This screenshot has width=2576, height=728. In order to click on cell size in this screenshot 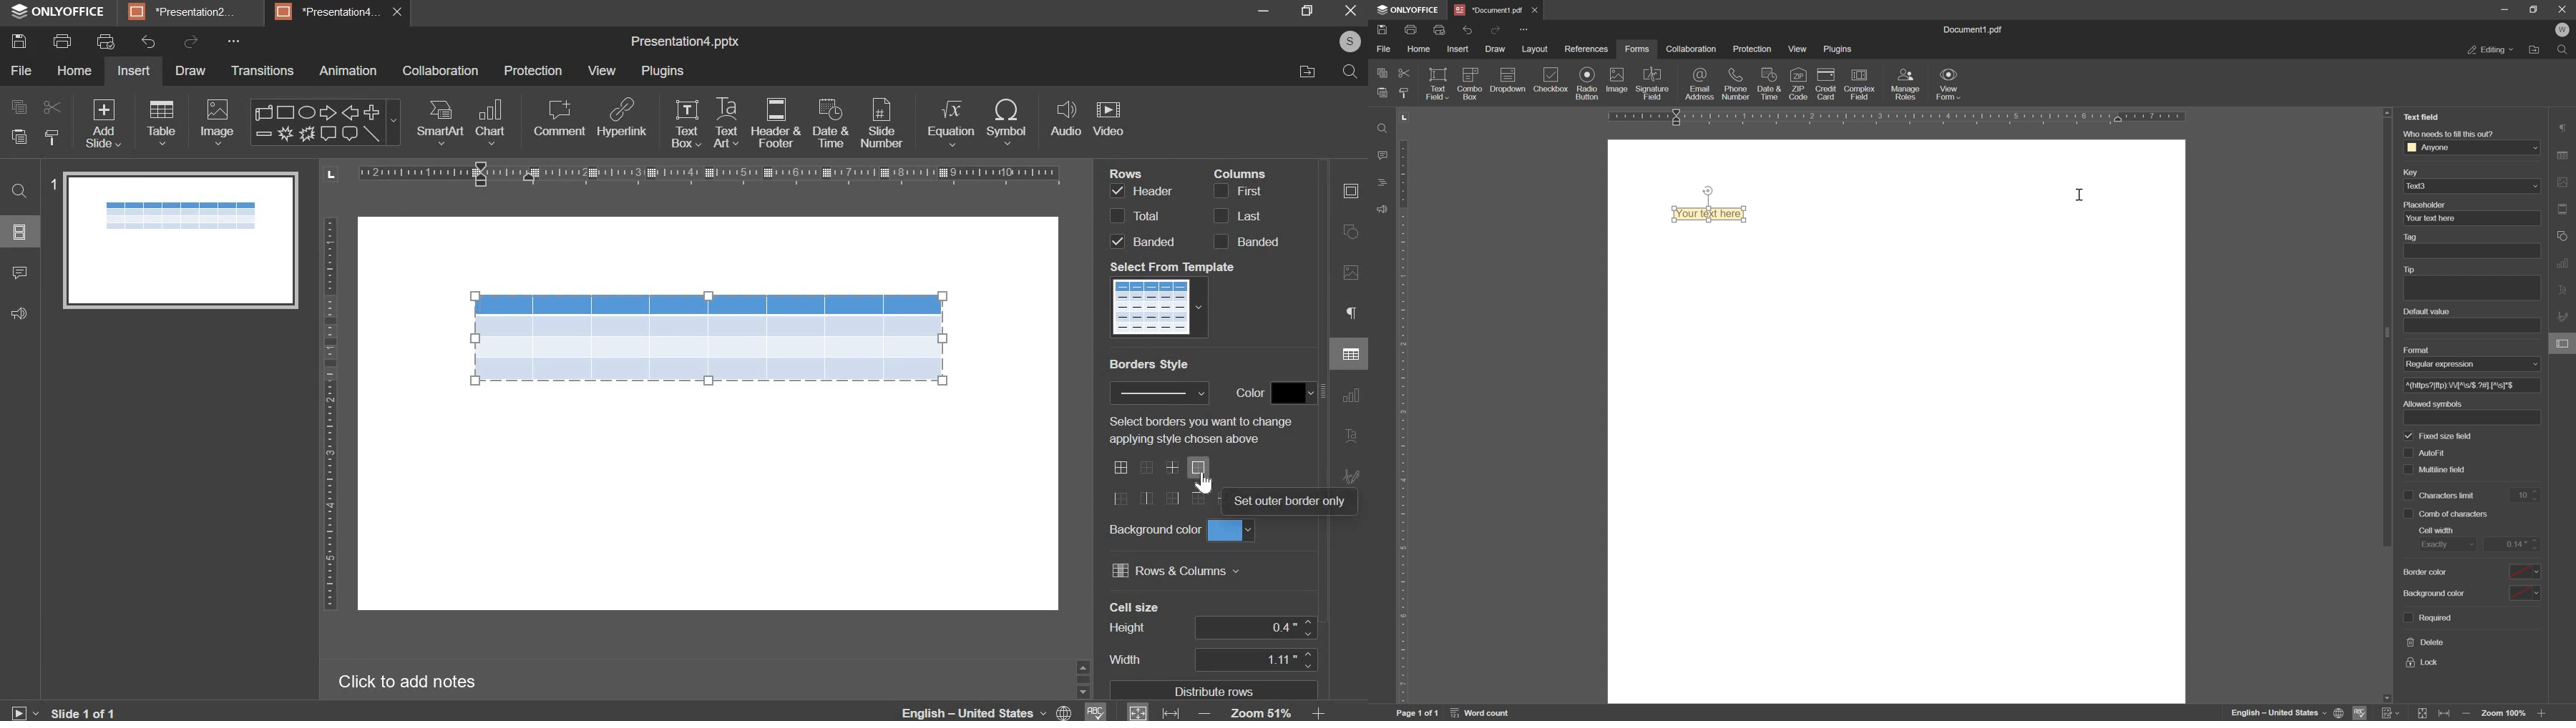, I will do `click(1291, 662)`.